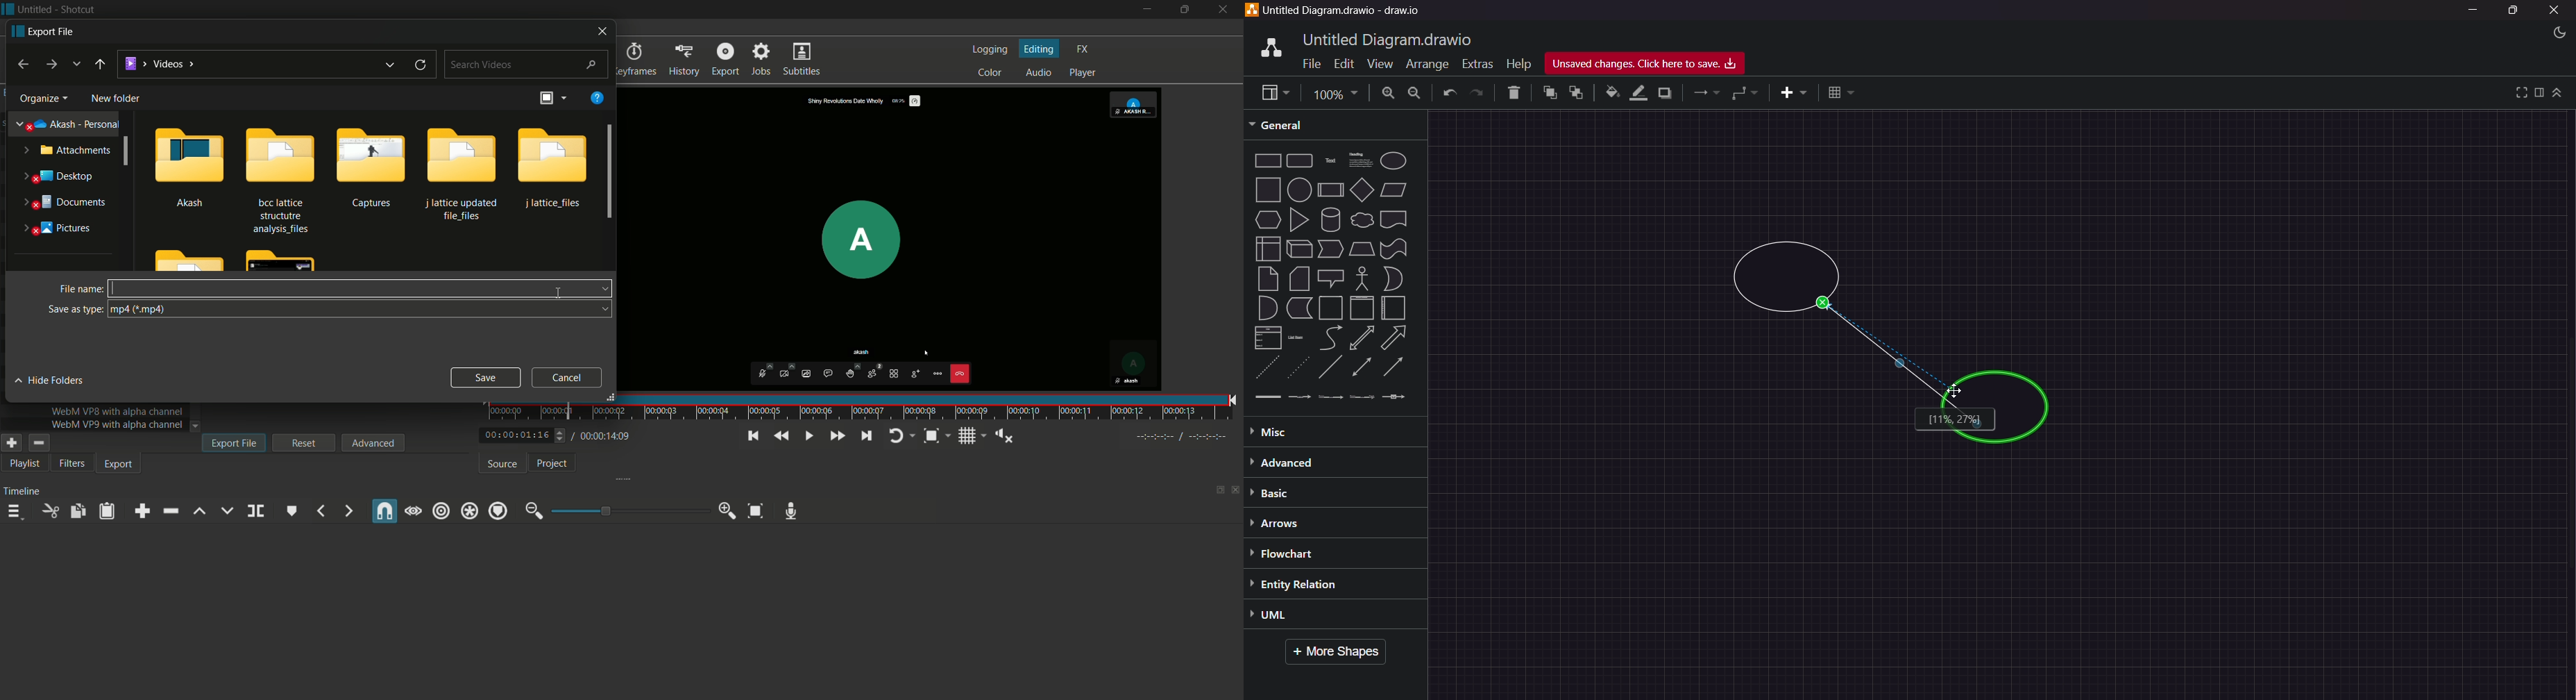 The height and width of the screenshot is (700, 2576). What do you see at coordinates (528, 64) in the screenshot?
I see `search videos` at bounding box center [528, 64].